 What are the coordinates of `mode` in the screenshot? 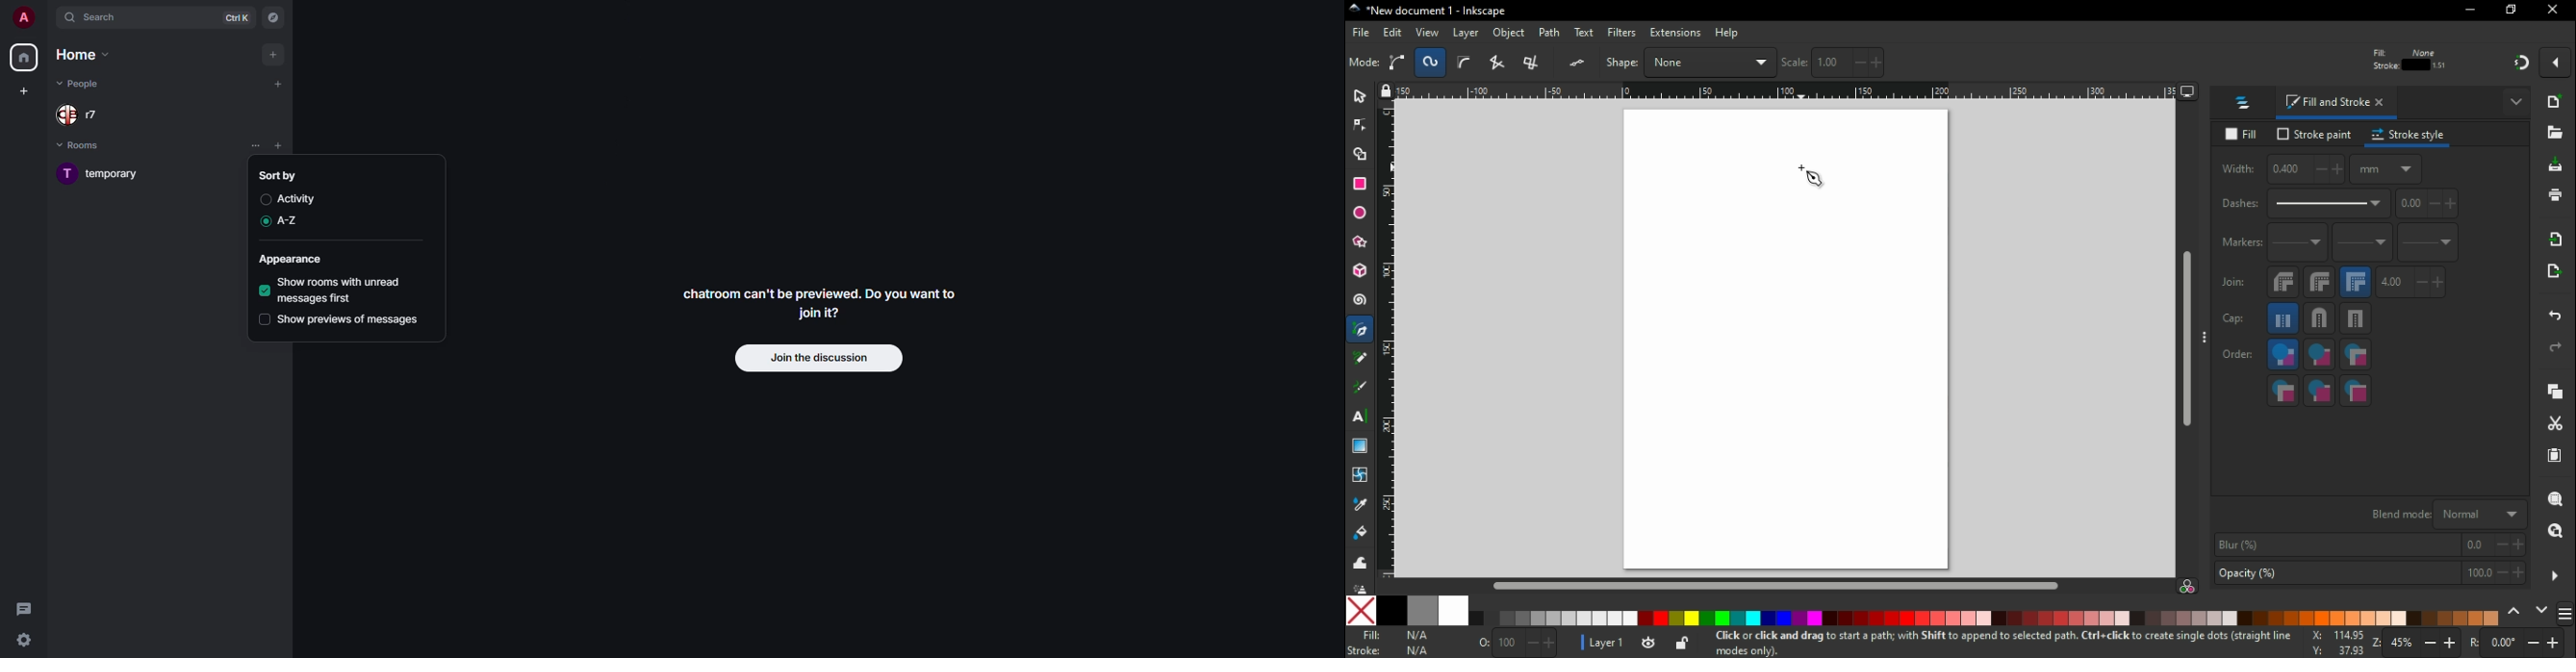 It's located at (1365, 63).